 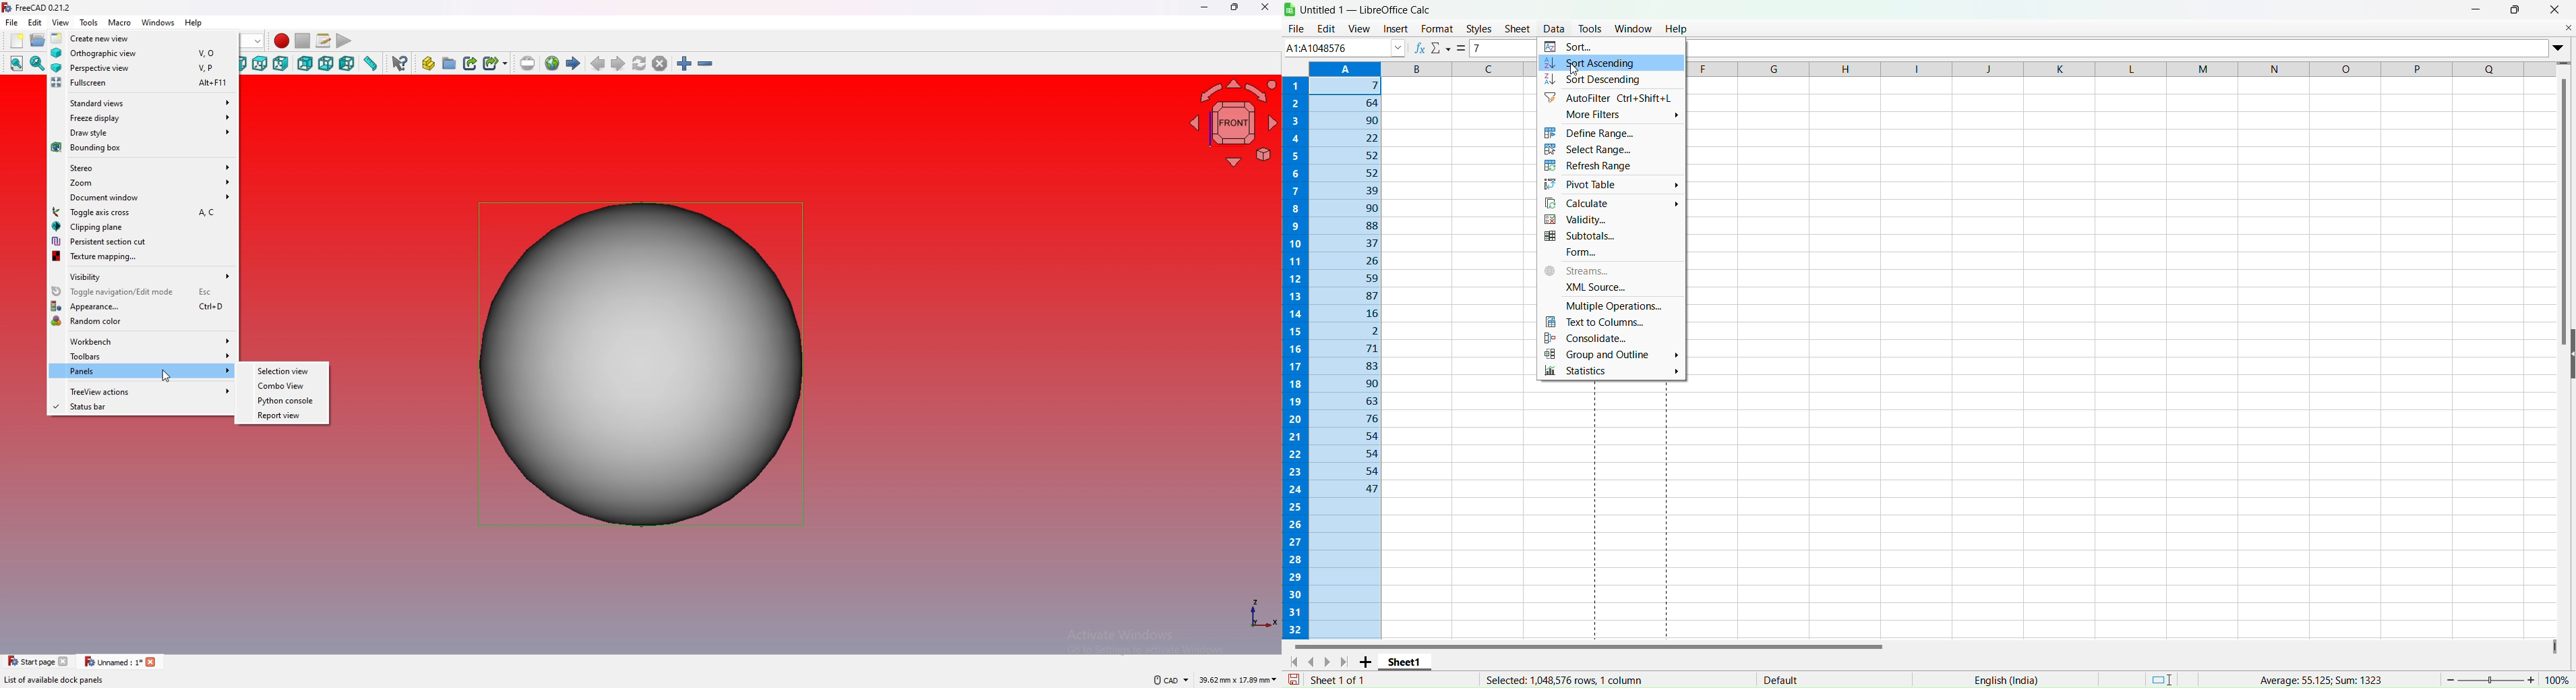 I want to click on macros, so click(x=323, y=41).